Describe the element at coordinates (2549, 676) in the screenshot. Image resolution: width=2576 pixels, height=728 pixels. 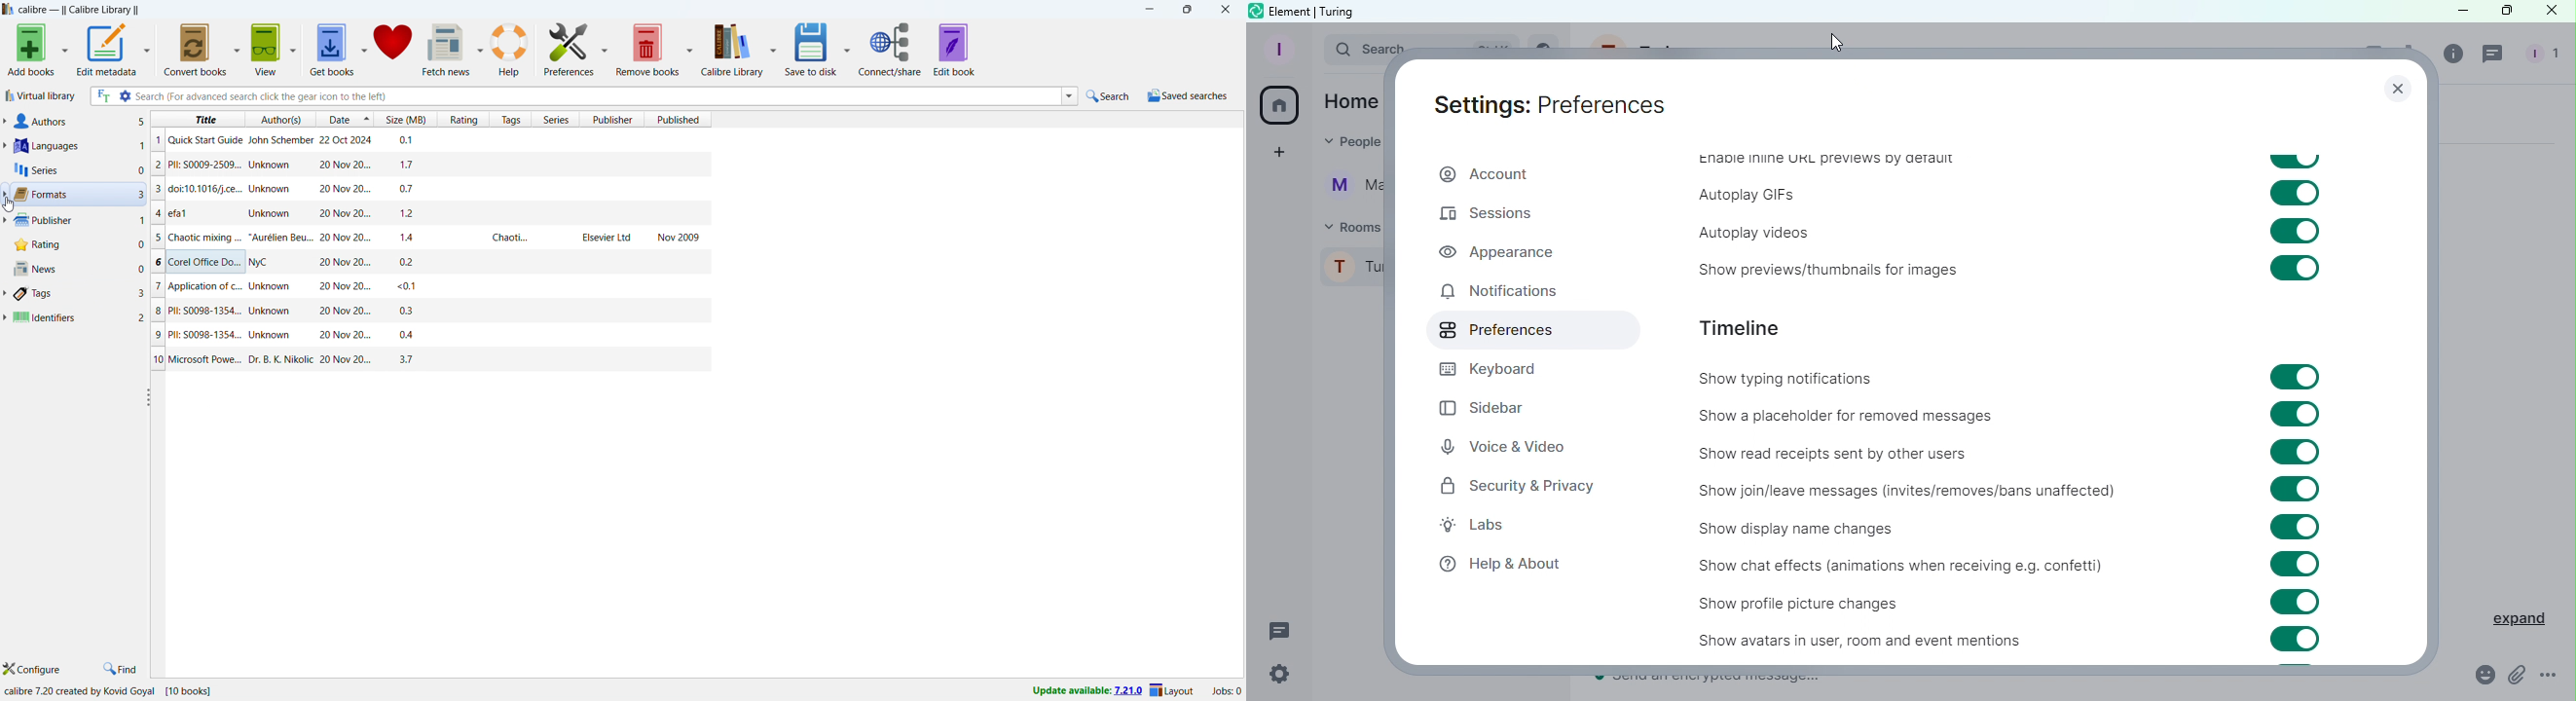
I see `More Options` at that location.